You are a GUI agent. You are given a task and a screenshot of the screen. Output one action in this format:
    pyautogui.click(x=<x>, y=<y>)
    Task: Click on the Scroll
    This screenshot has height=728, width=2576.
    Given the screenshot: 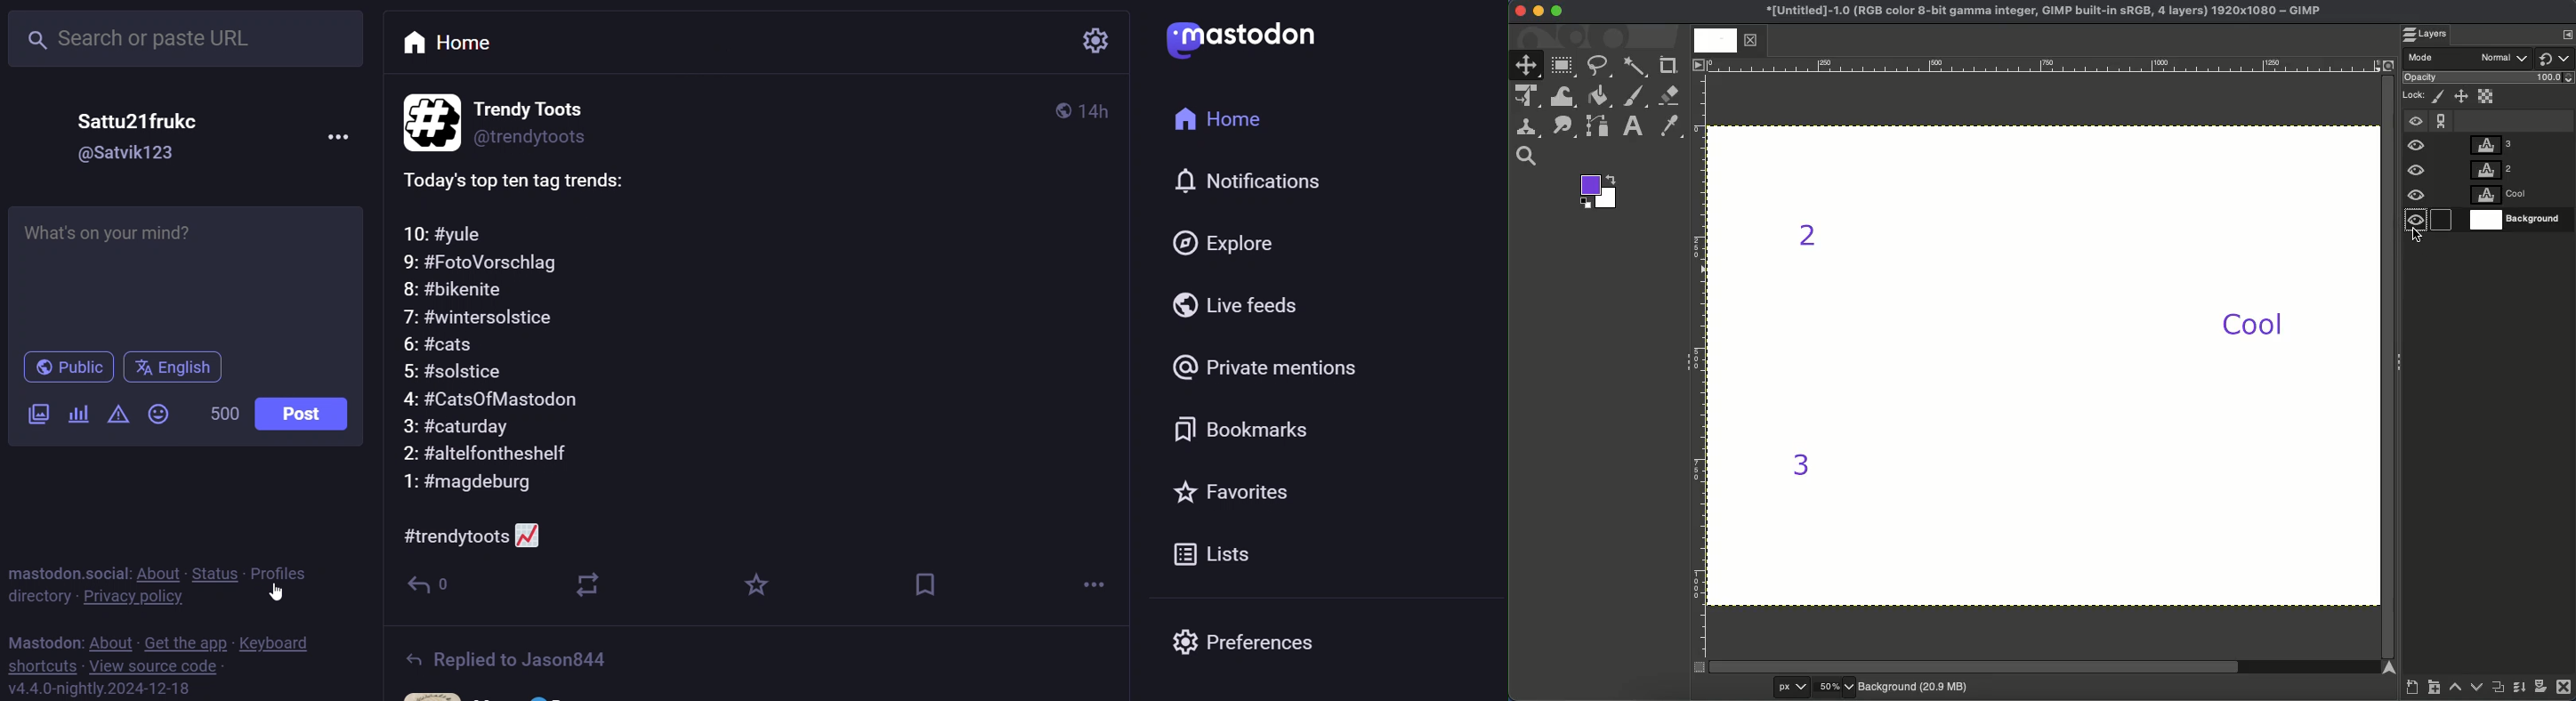 What is the action you would take?
    pyautogui.click(x=2045, y=667)
    